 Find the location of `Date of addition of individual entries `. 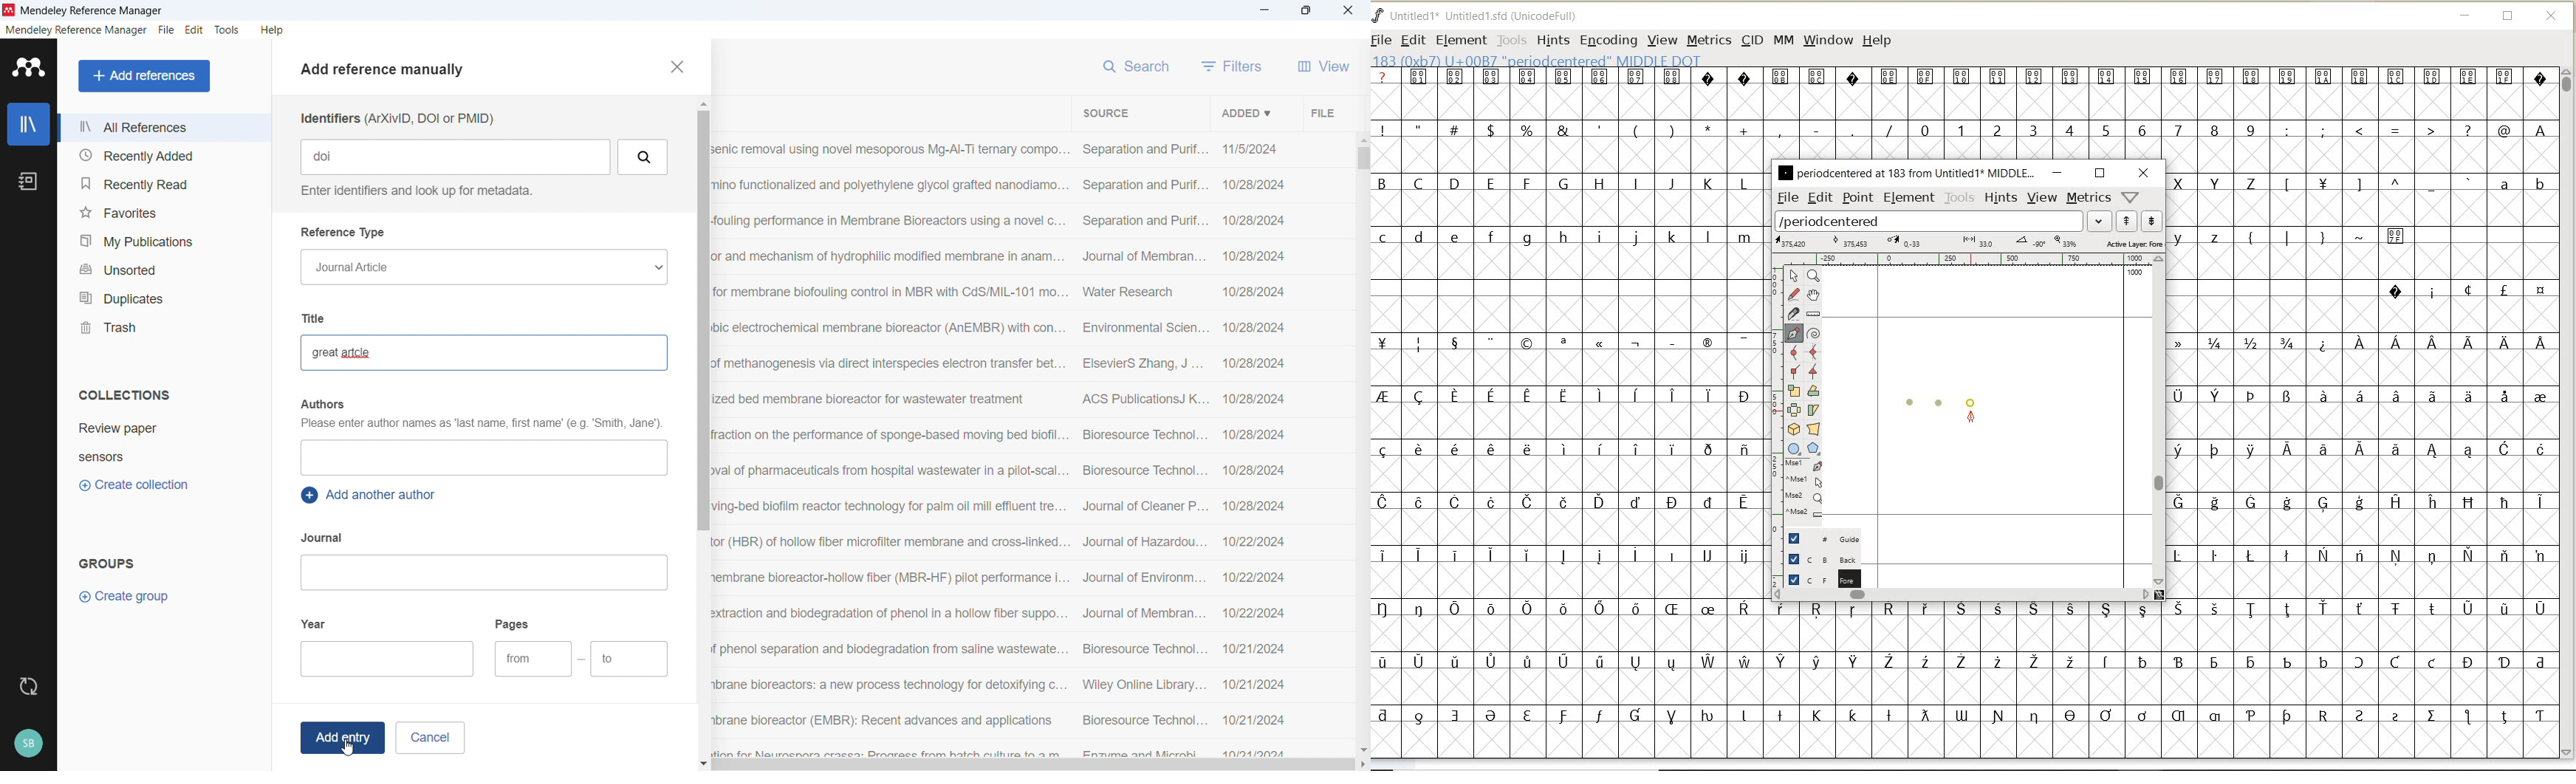

Date of addition of individual entries  is located at coordinates (1254, 449).